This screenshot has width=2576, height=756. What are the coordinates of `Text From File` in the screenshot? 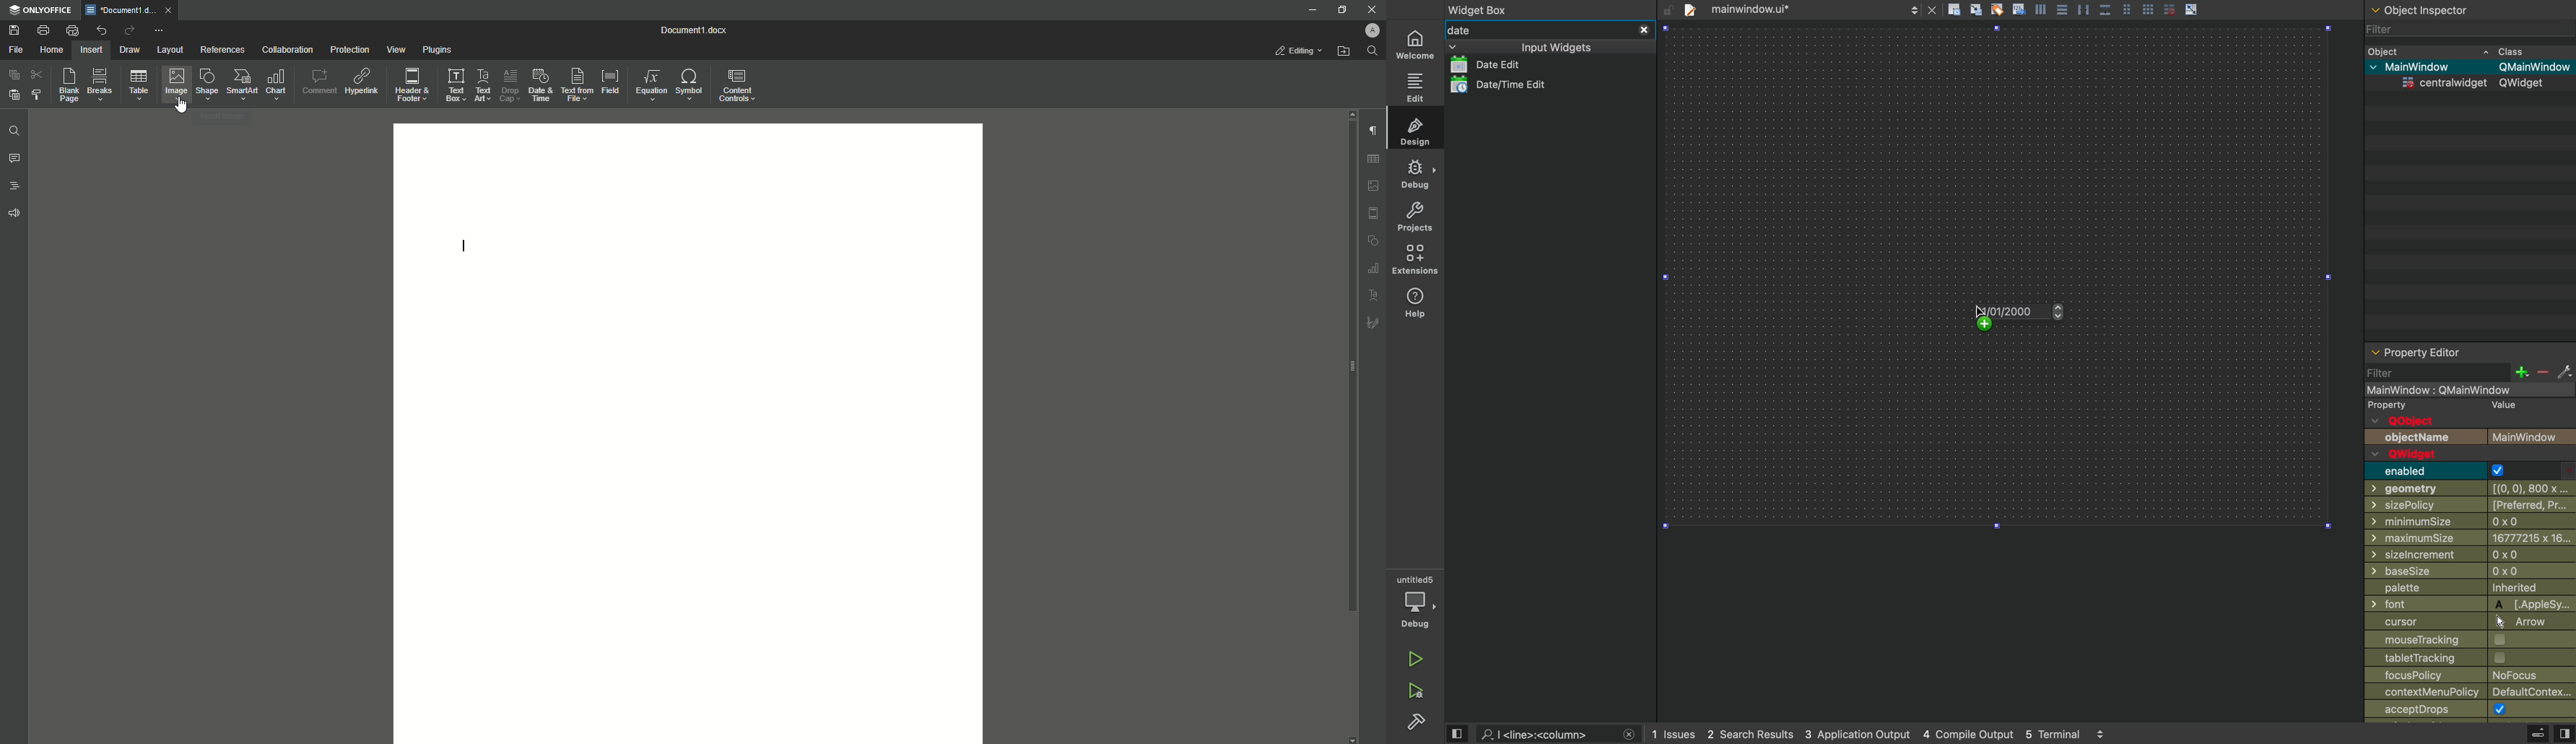 It's located at (576, 85).